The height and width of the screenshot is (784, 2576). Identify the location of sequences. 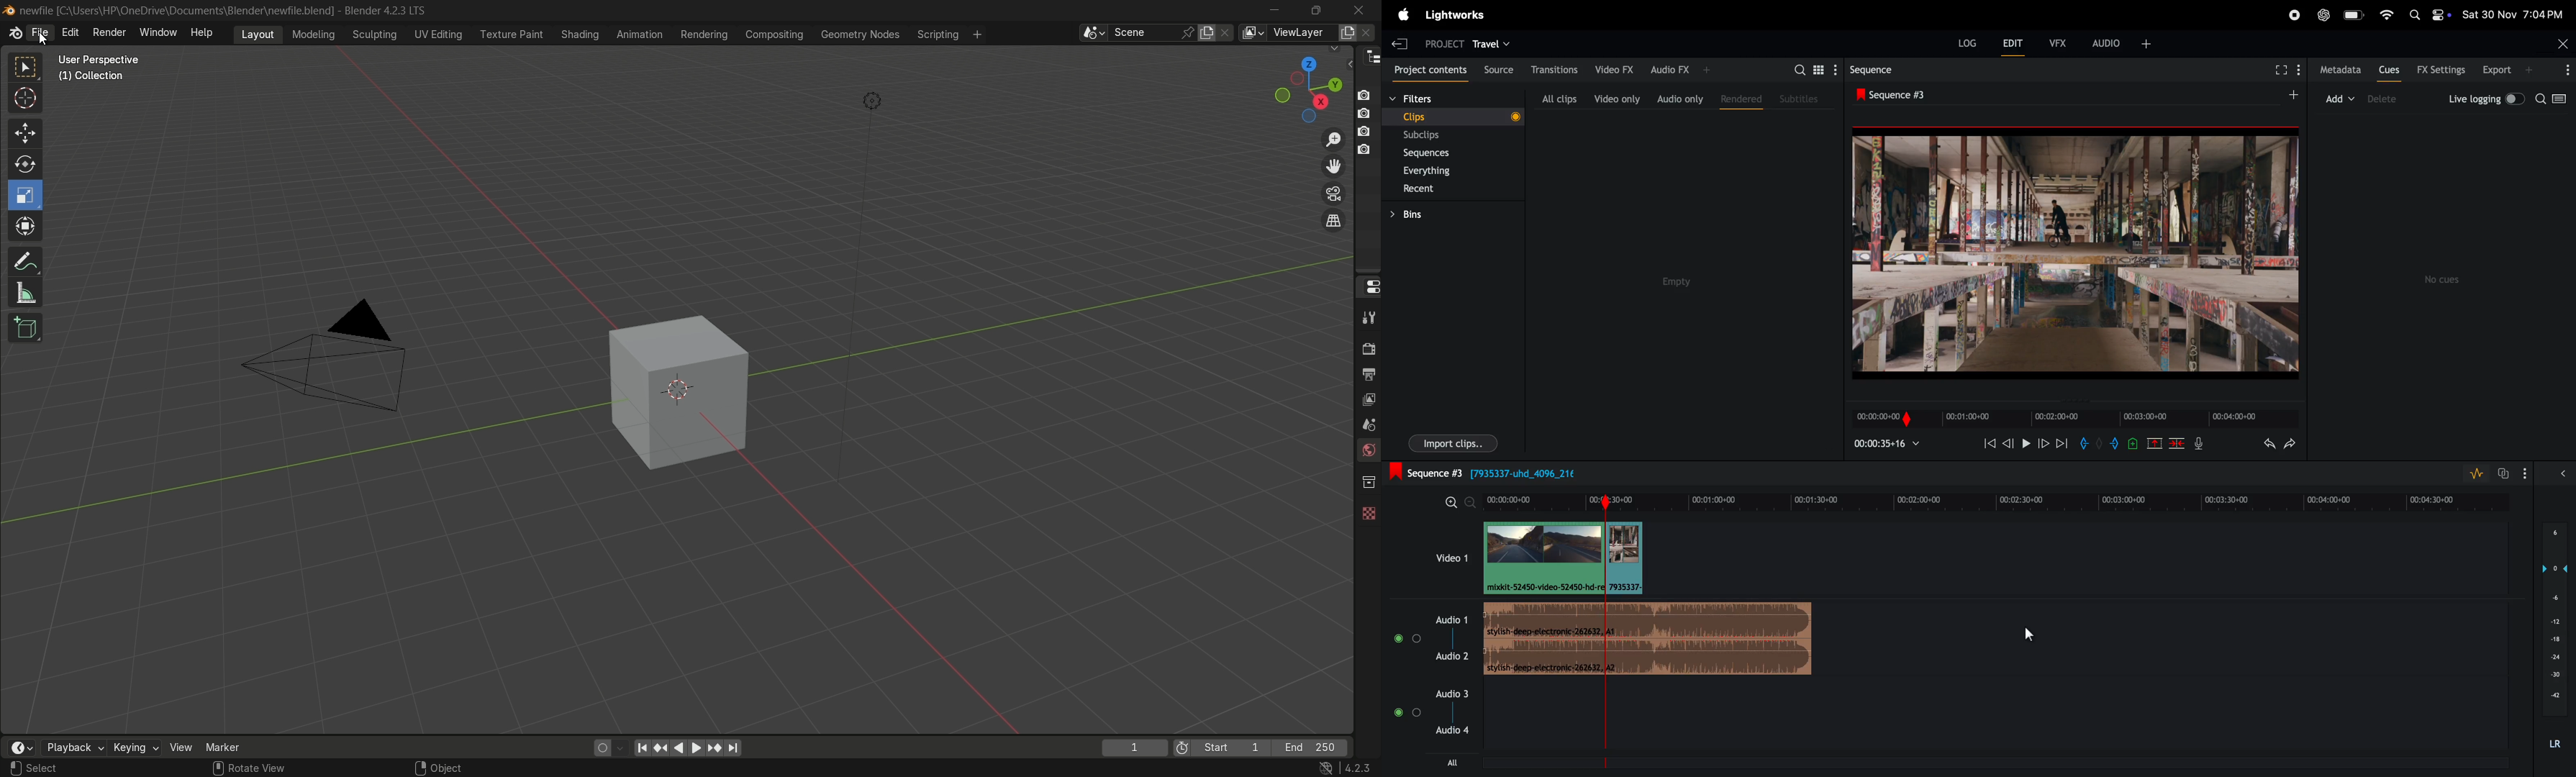
(1436, 153).